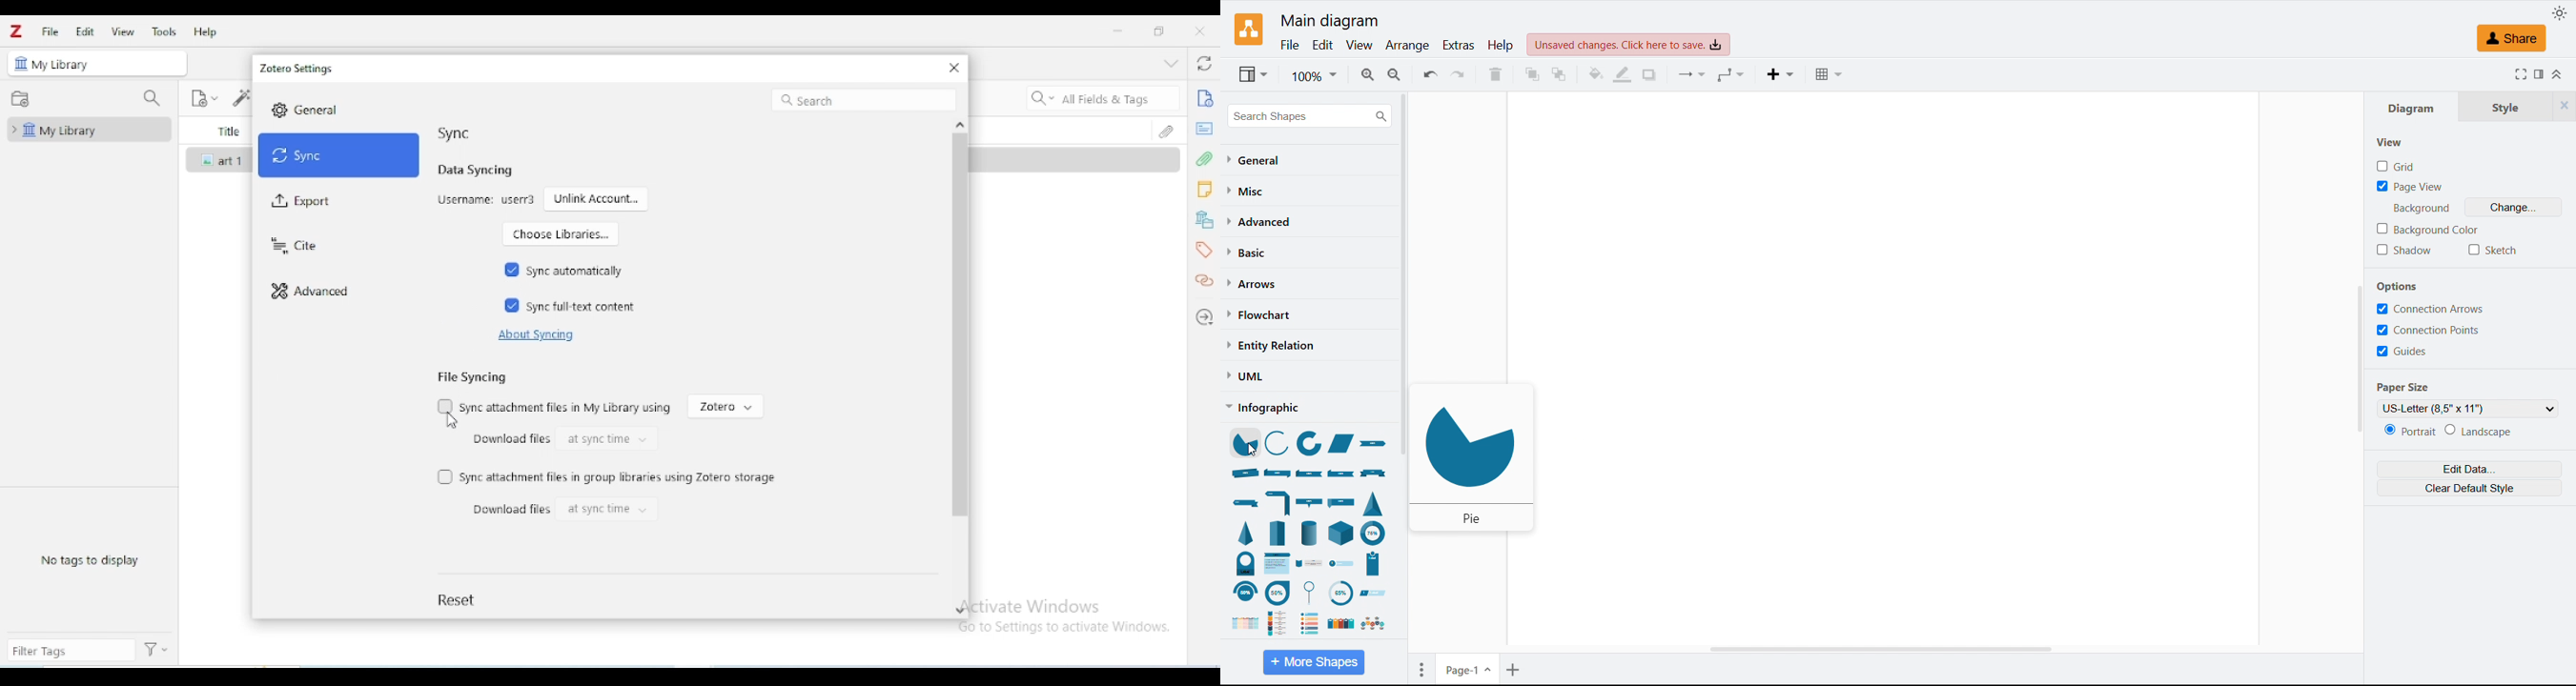  Describe the element at coordinates (1693, 75) in the screenshot. I see `Connectors ` at that location.